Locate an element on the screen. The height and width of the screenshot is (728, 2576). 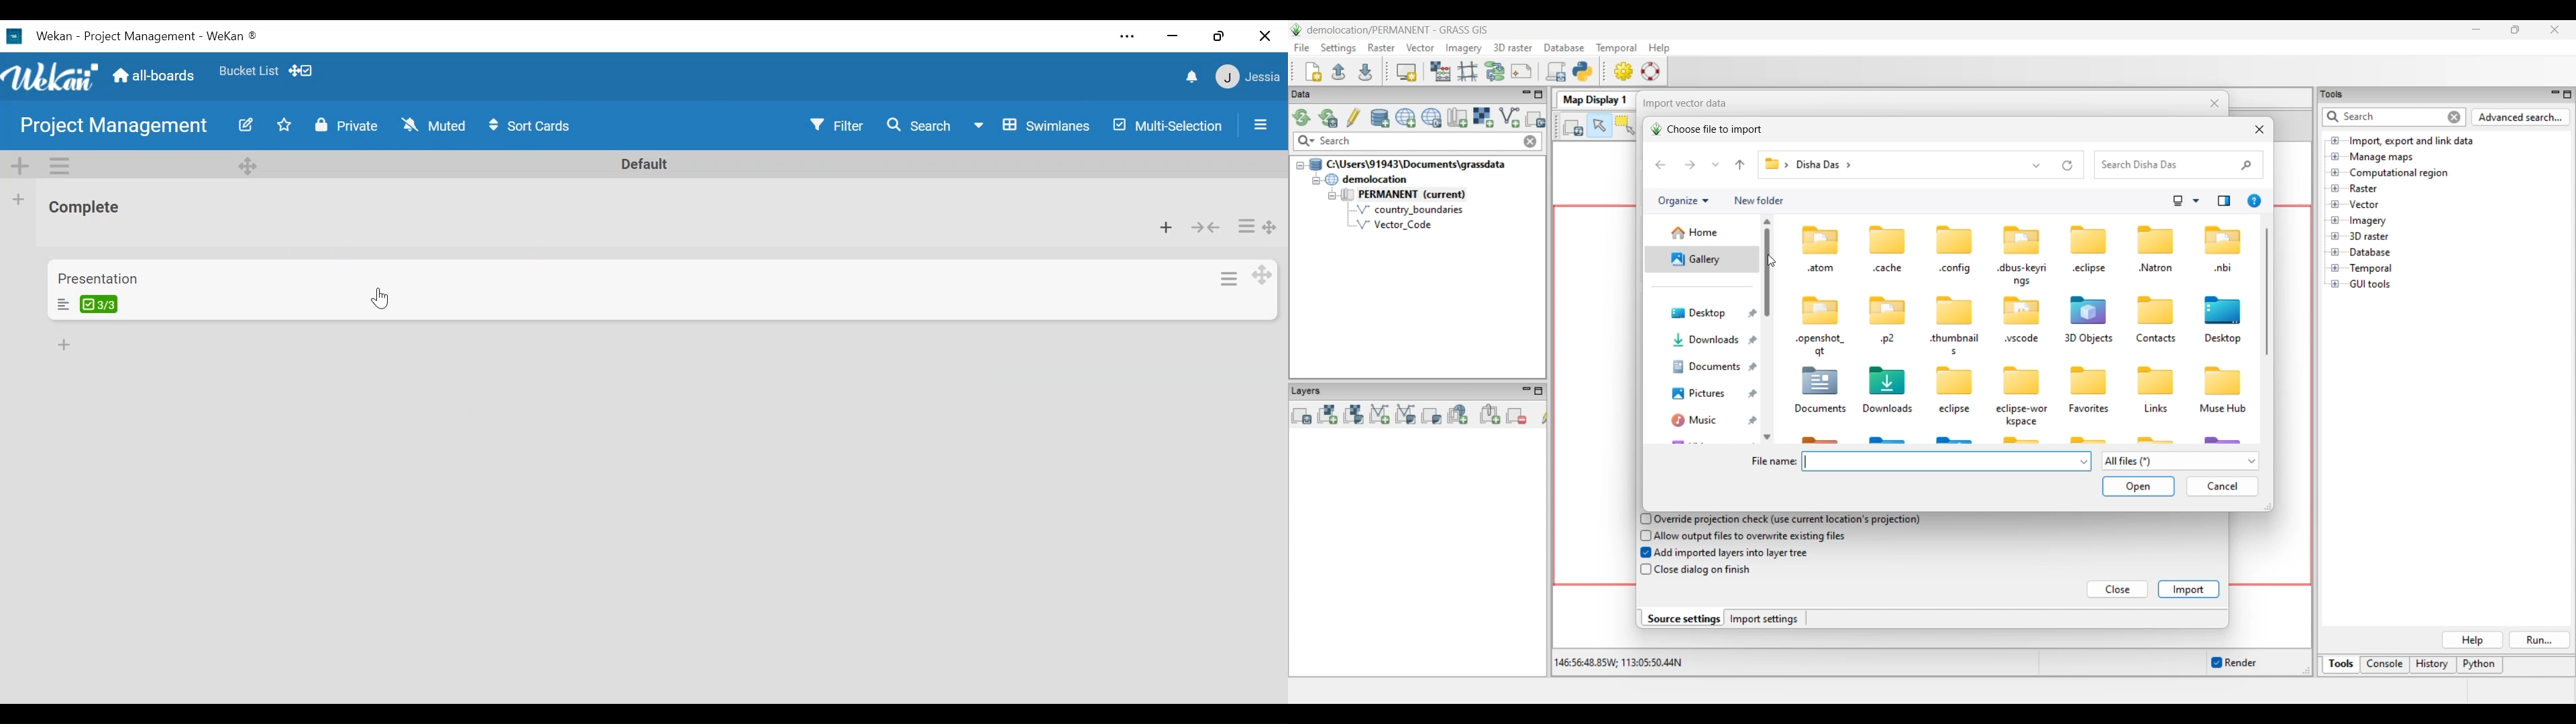
Allow edits outside of the current mapset is located at coordinates (1354, 117).